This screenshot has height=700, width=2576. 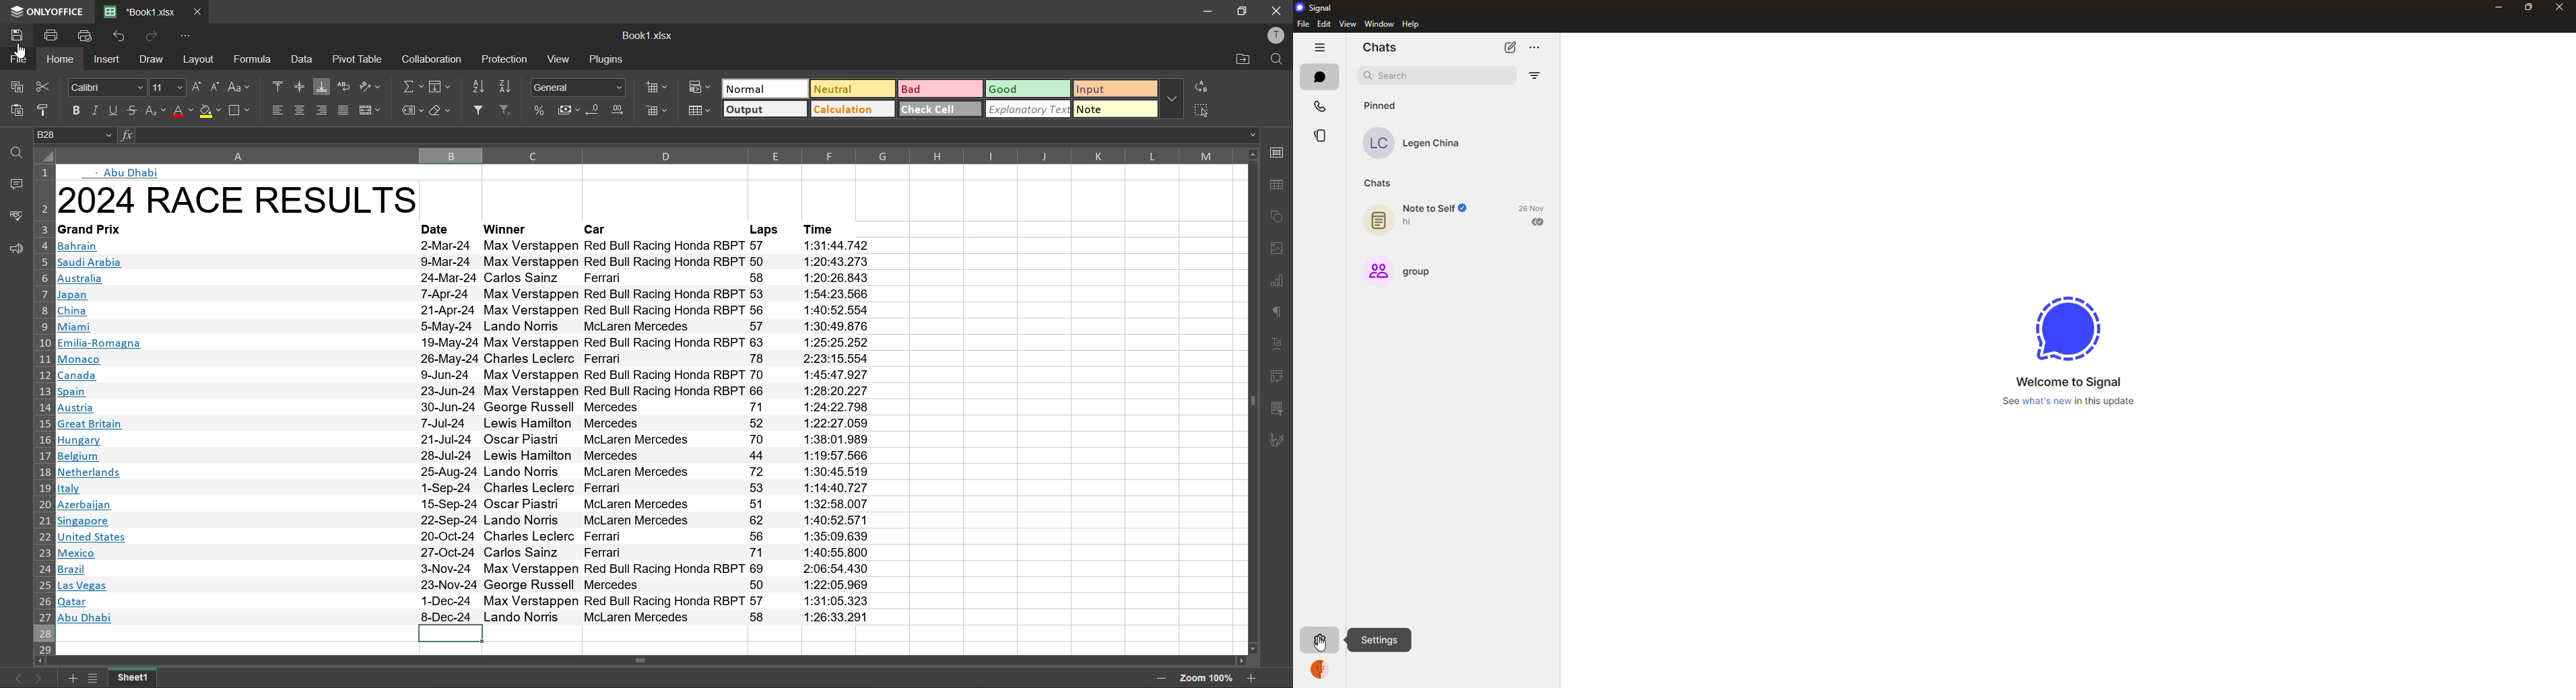 I want to click on increase decimal, so click(x=619, y=111).